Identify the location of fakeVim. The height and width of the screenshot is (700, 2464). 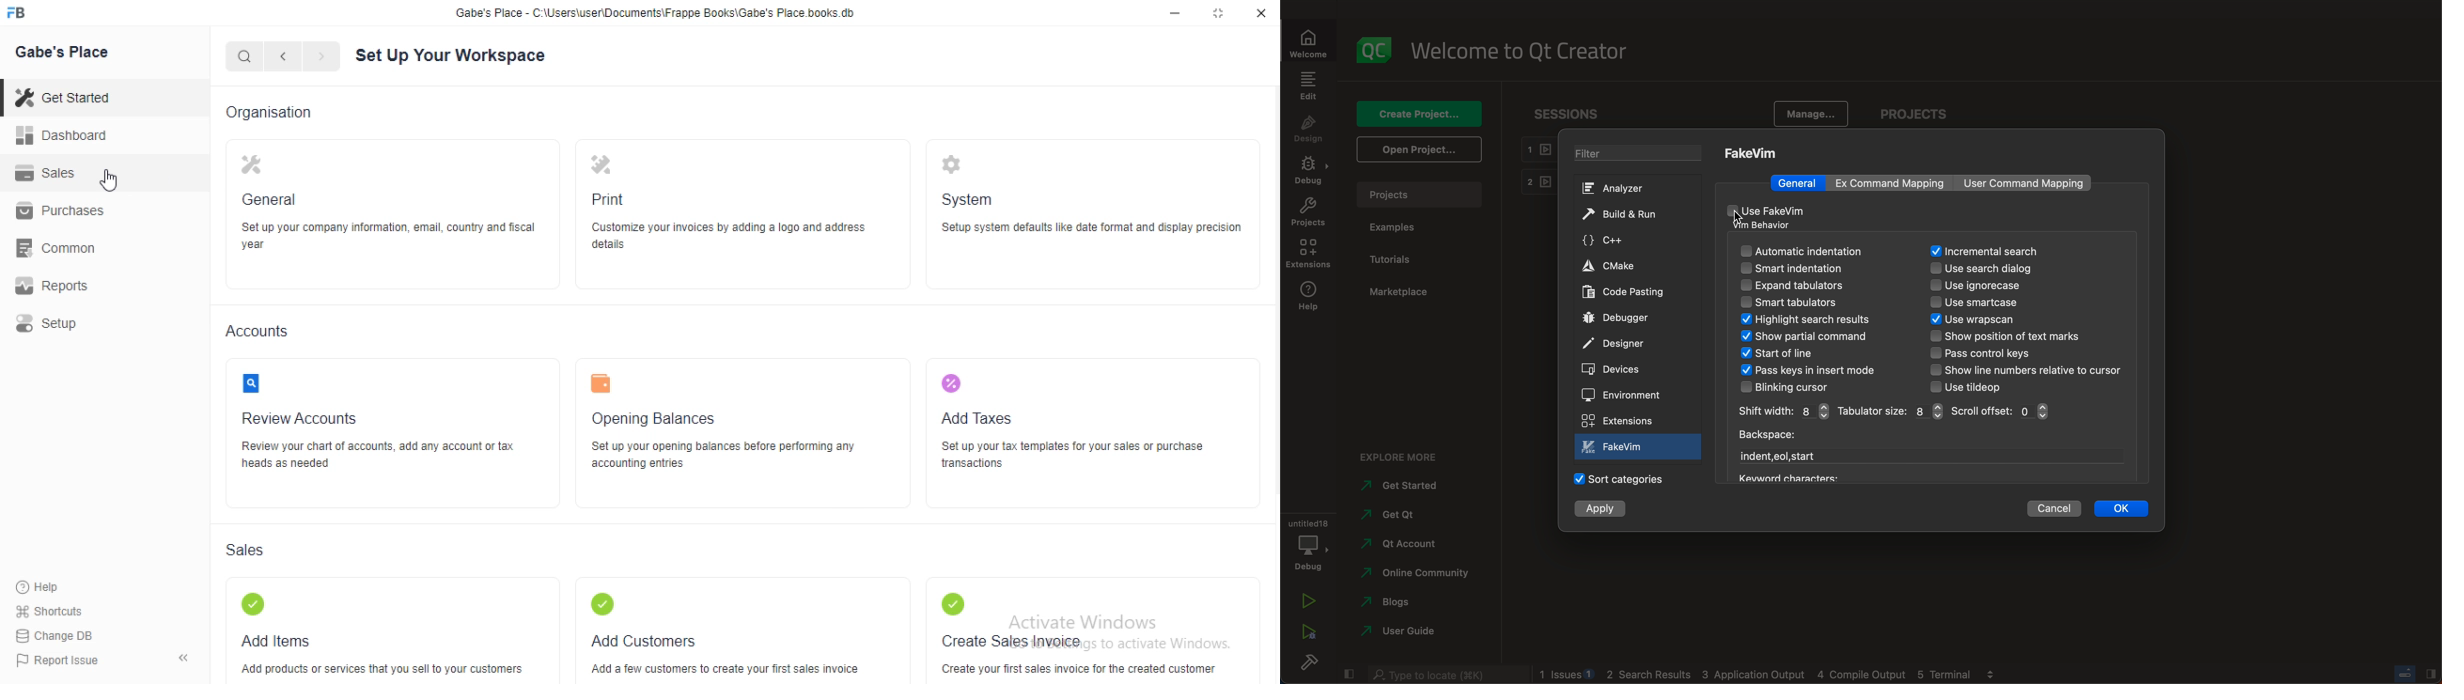
(1753, 153).